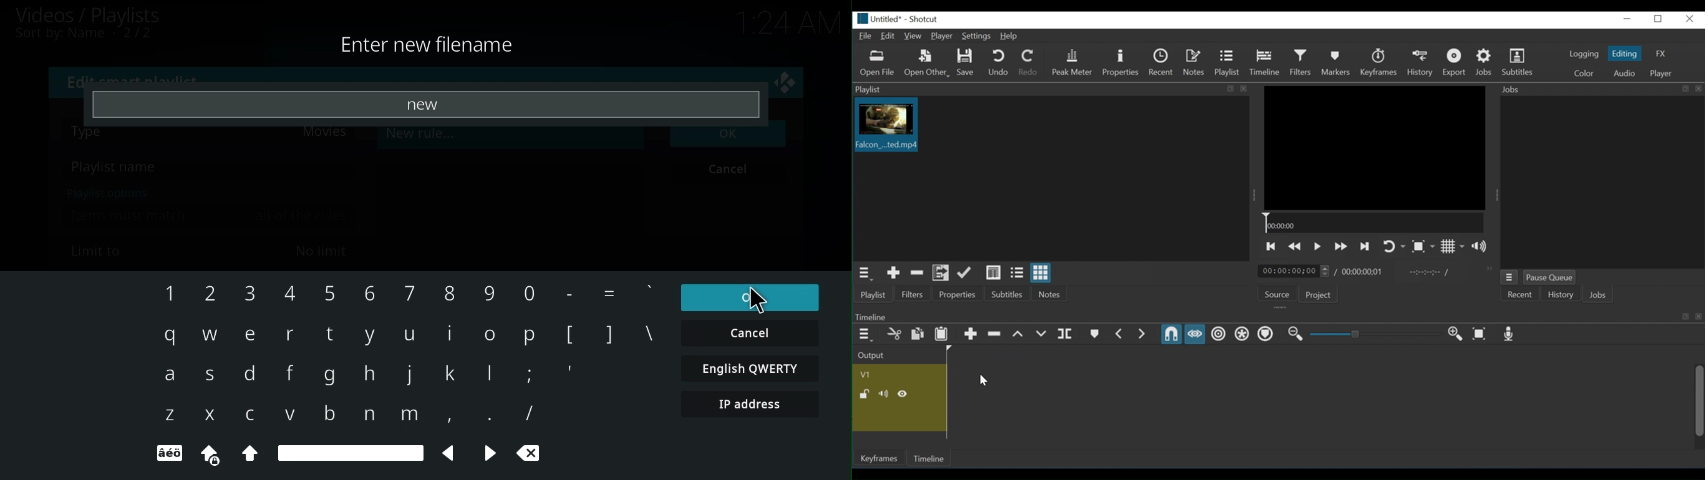 The height and width of the screenshot is (504, 1708). I want to click on 3, so click(249, 293).